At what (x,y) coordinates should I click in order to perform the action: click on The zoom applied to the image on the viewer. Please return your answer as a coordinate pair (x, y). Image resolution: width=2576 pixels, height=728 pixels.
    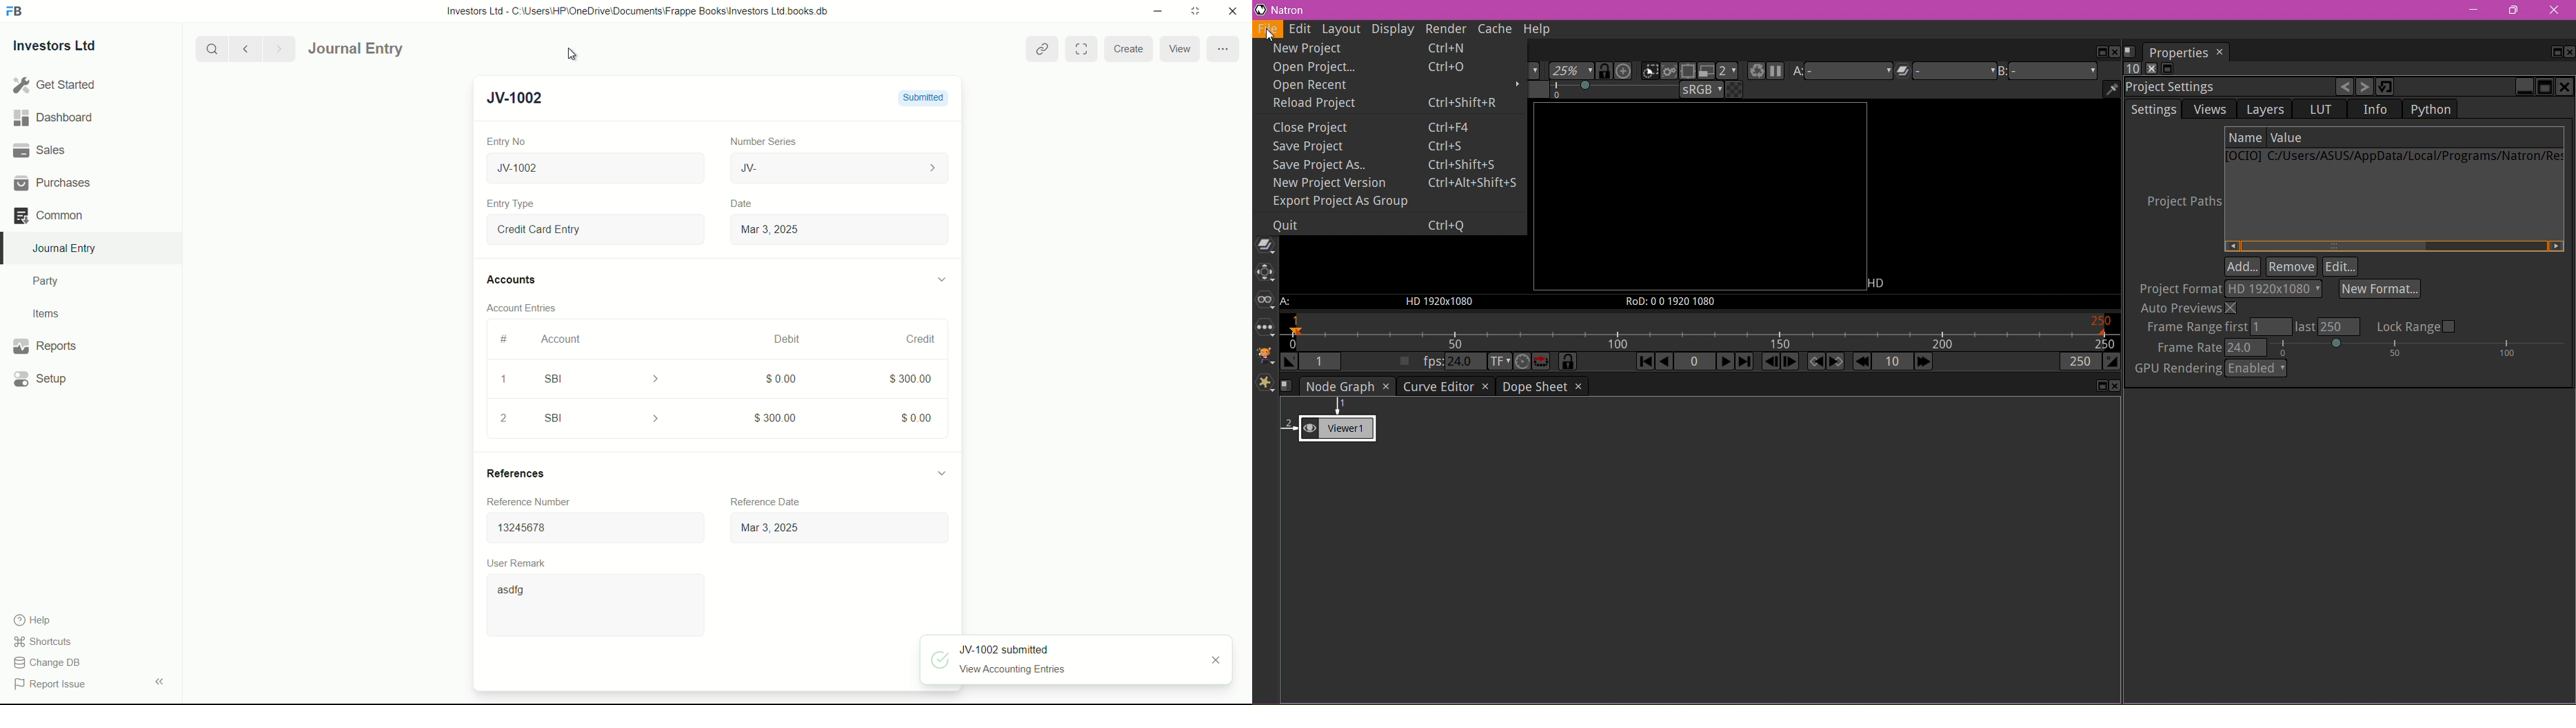
    Looking at the image, I should click on (1571, 72).